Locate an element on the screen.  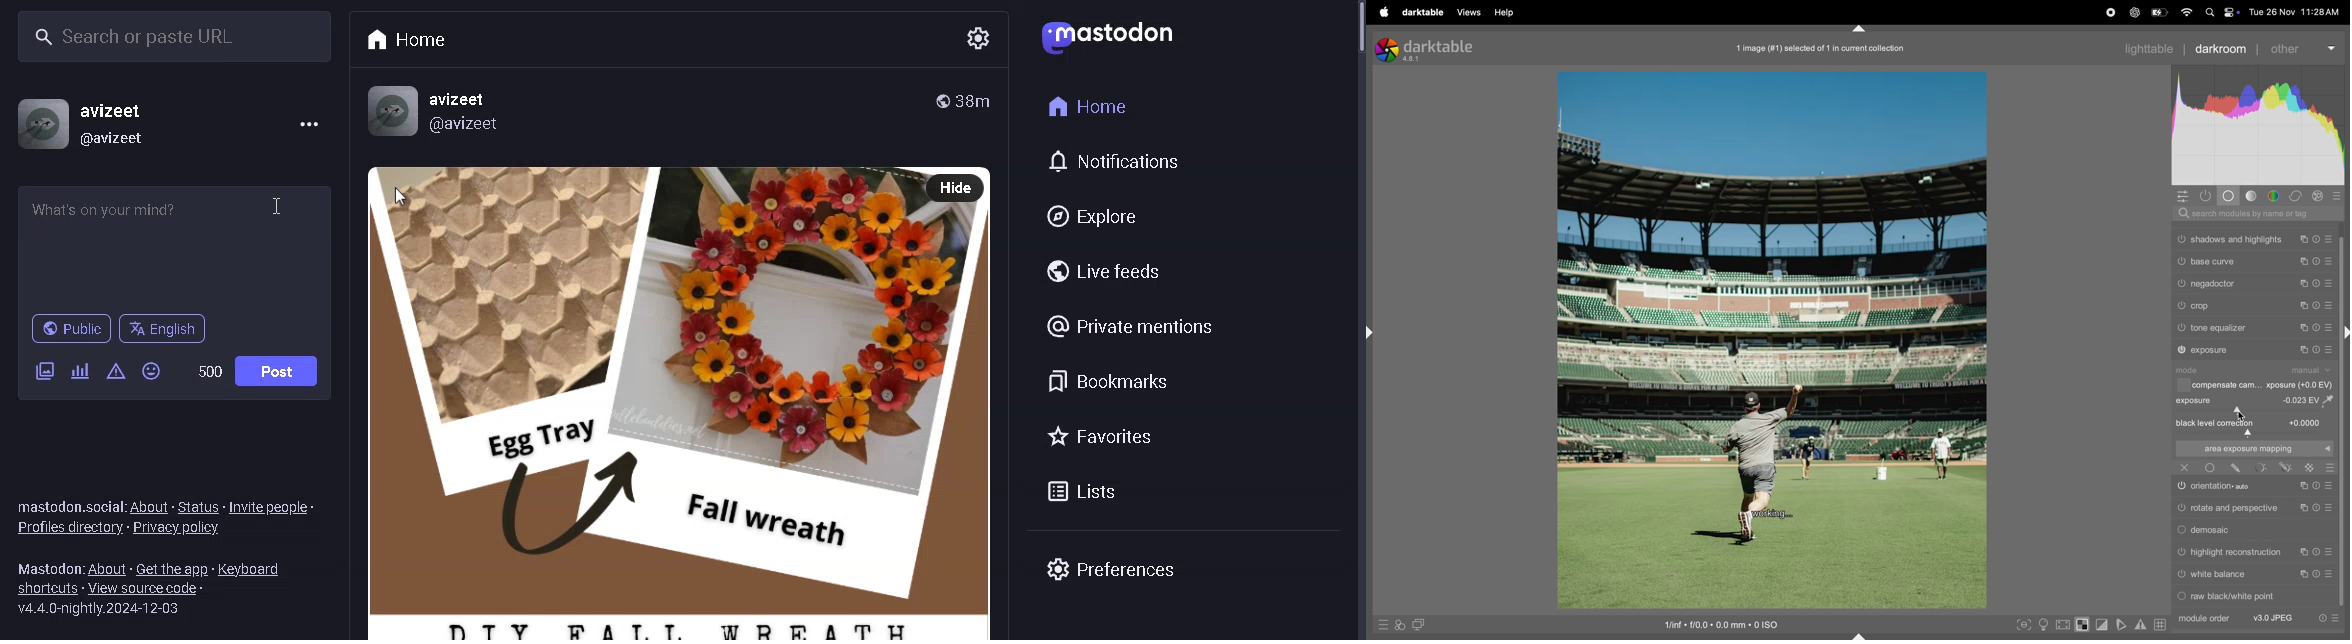
base curve is located at coordinates (2213, 261).